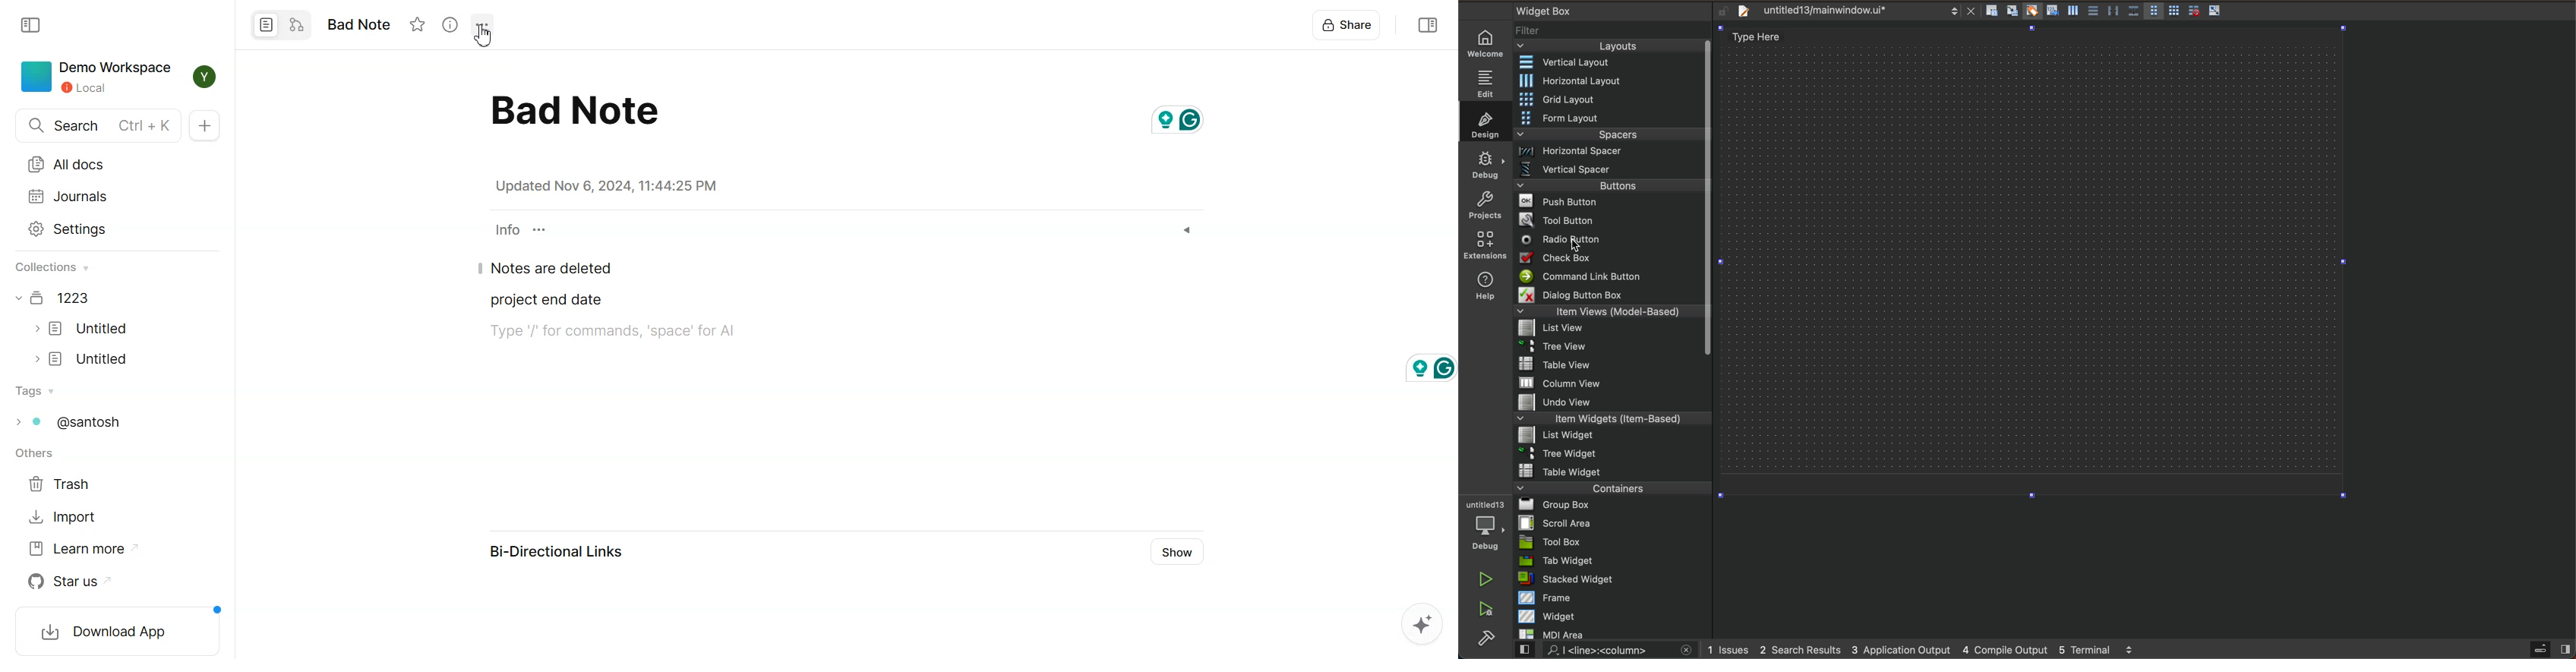  Describe the element at coordinates (1613, 33) in the screenshot. I see `filter` at that location.